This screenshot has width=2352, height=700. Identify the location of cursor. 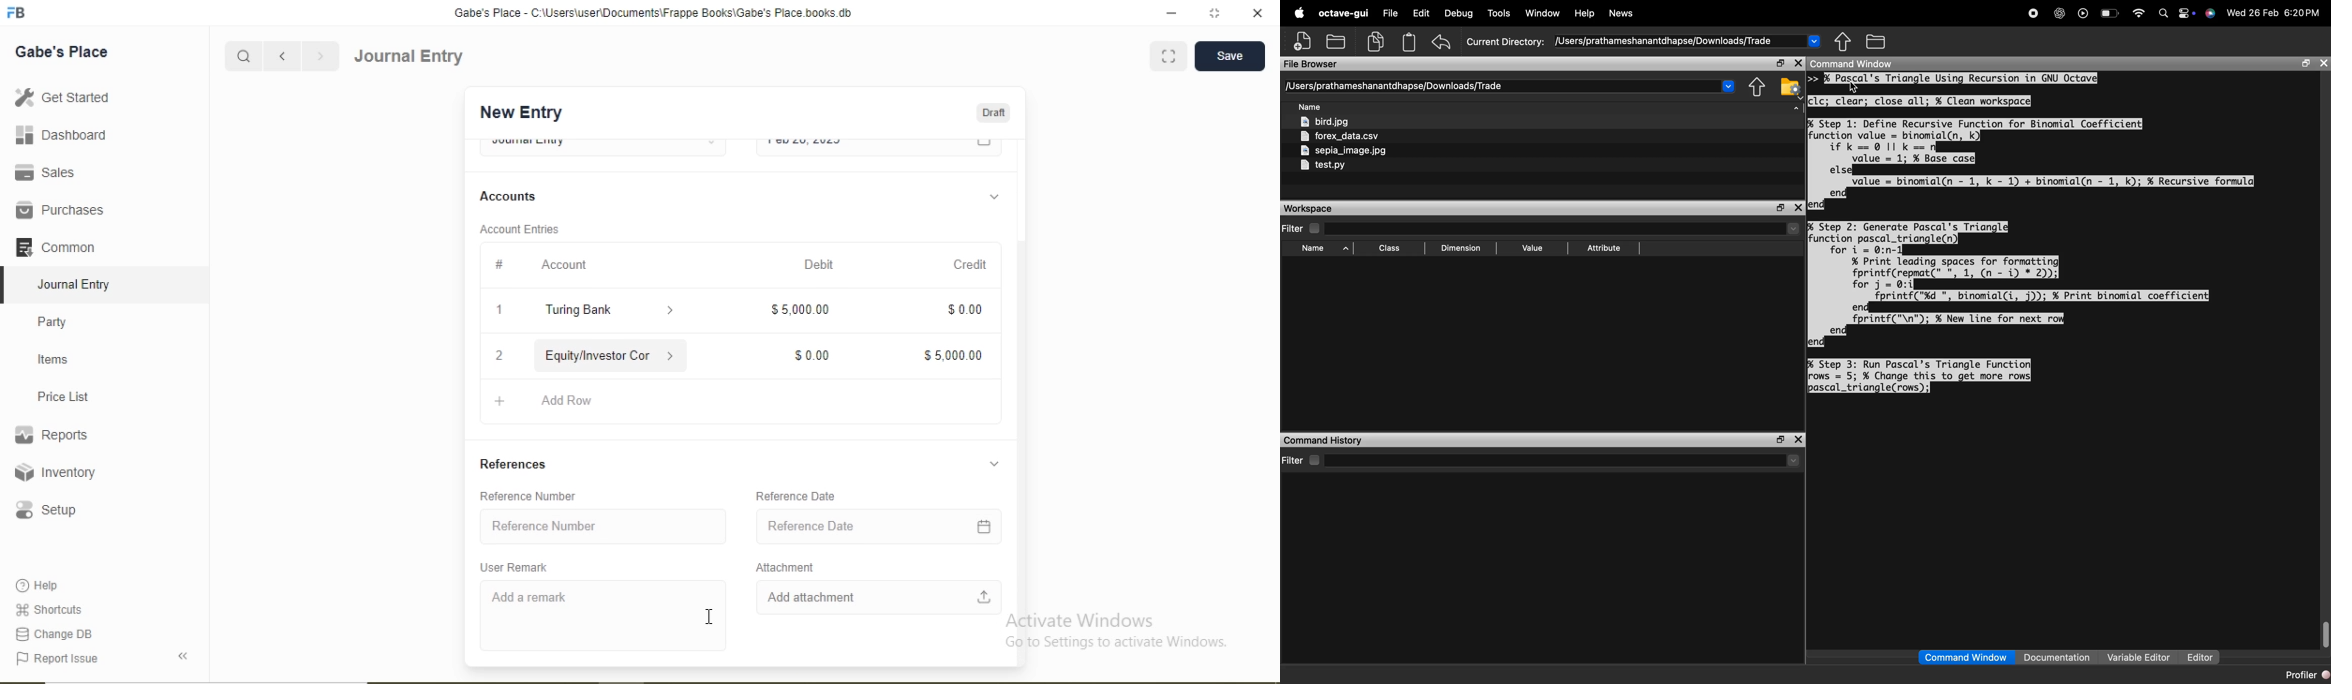
(708, 617).